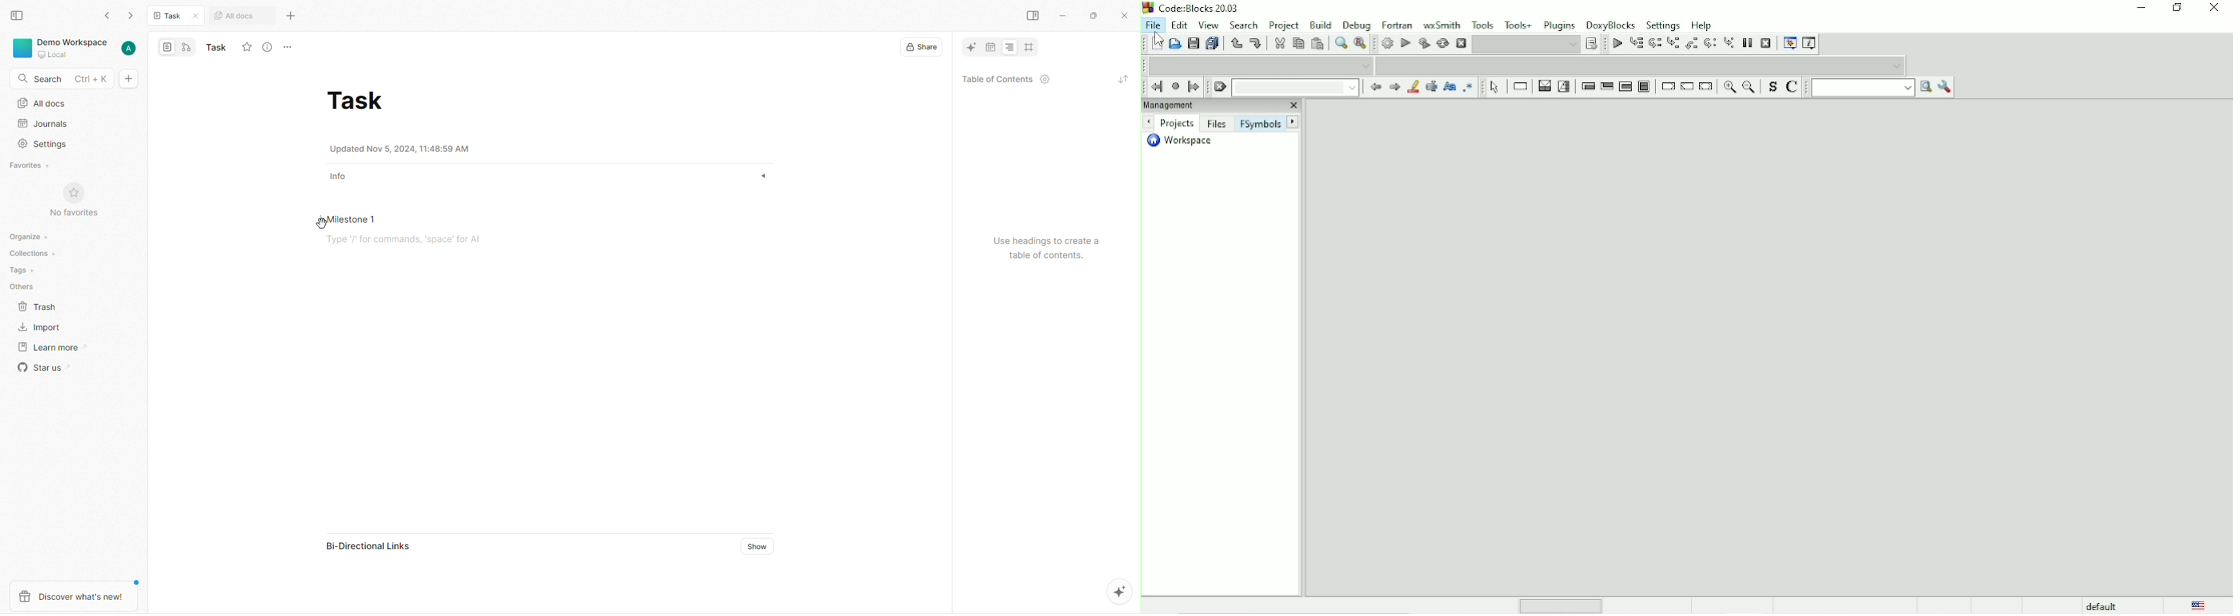  Describe the element at coordinates (369, 547) in the screenshot. I see `Bi-Directional Links` at that location.